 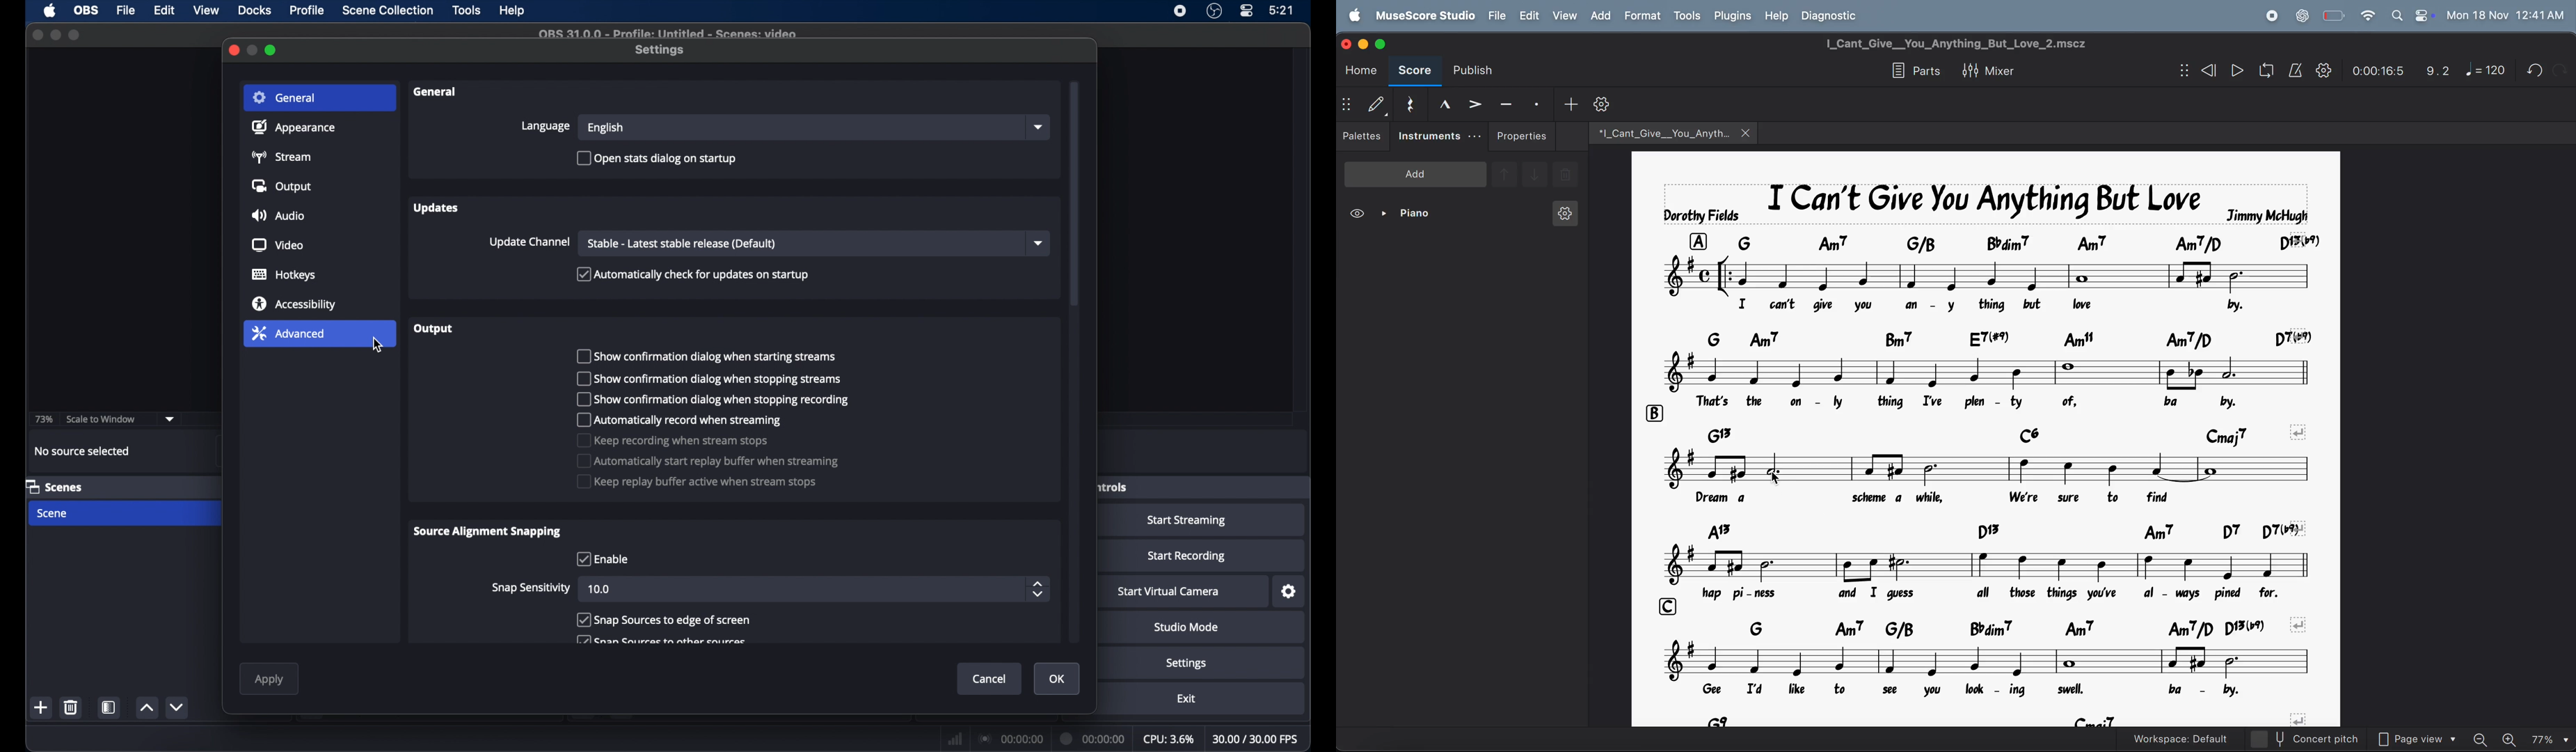 I want to click on snap sensitivity, so click(x=532, y=588).